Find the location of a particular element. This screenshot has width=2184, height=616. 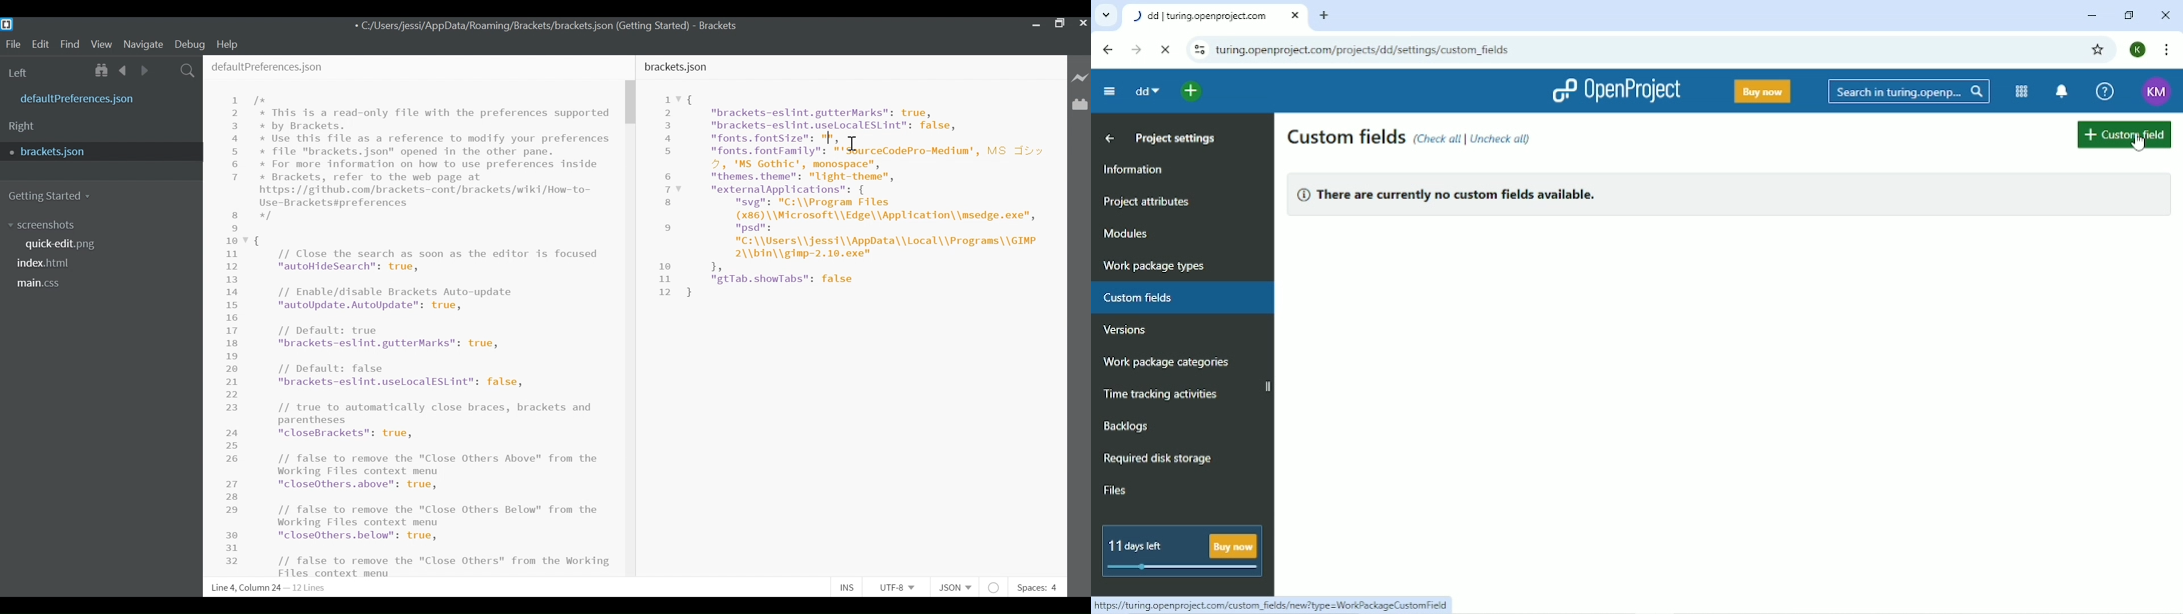

defaultPreferences.json  is located at coordinates (281, 64).